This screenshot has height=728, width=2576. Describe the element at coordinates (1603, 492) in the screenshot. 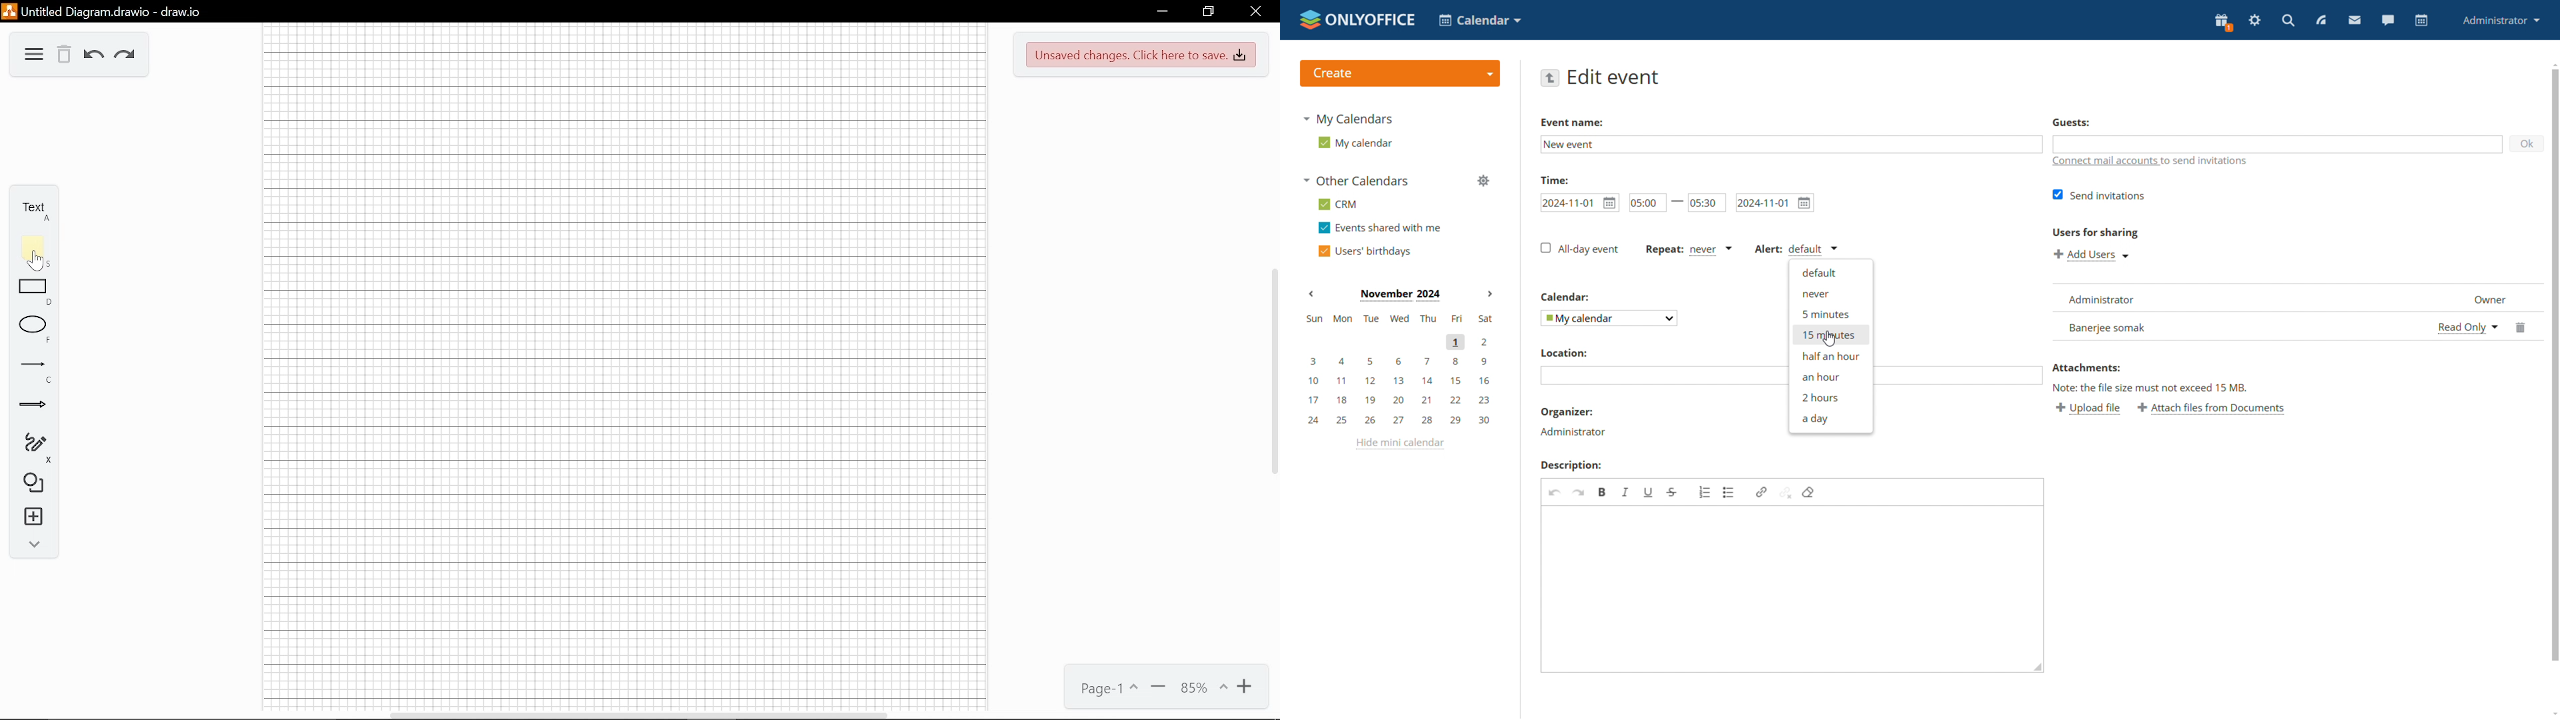

I see `bold` at that location.